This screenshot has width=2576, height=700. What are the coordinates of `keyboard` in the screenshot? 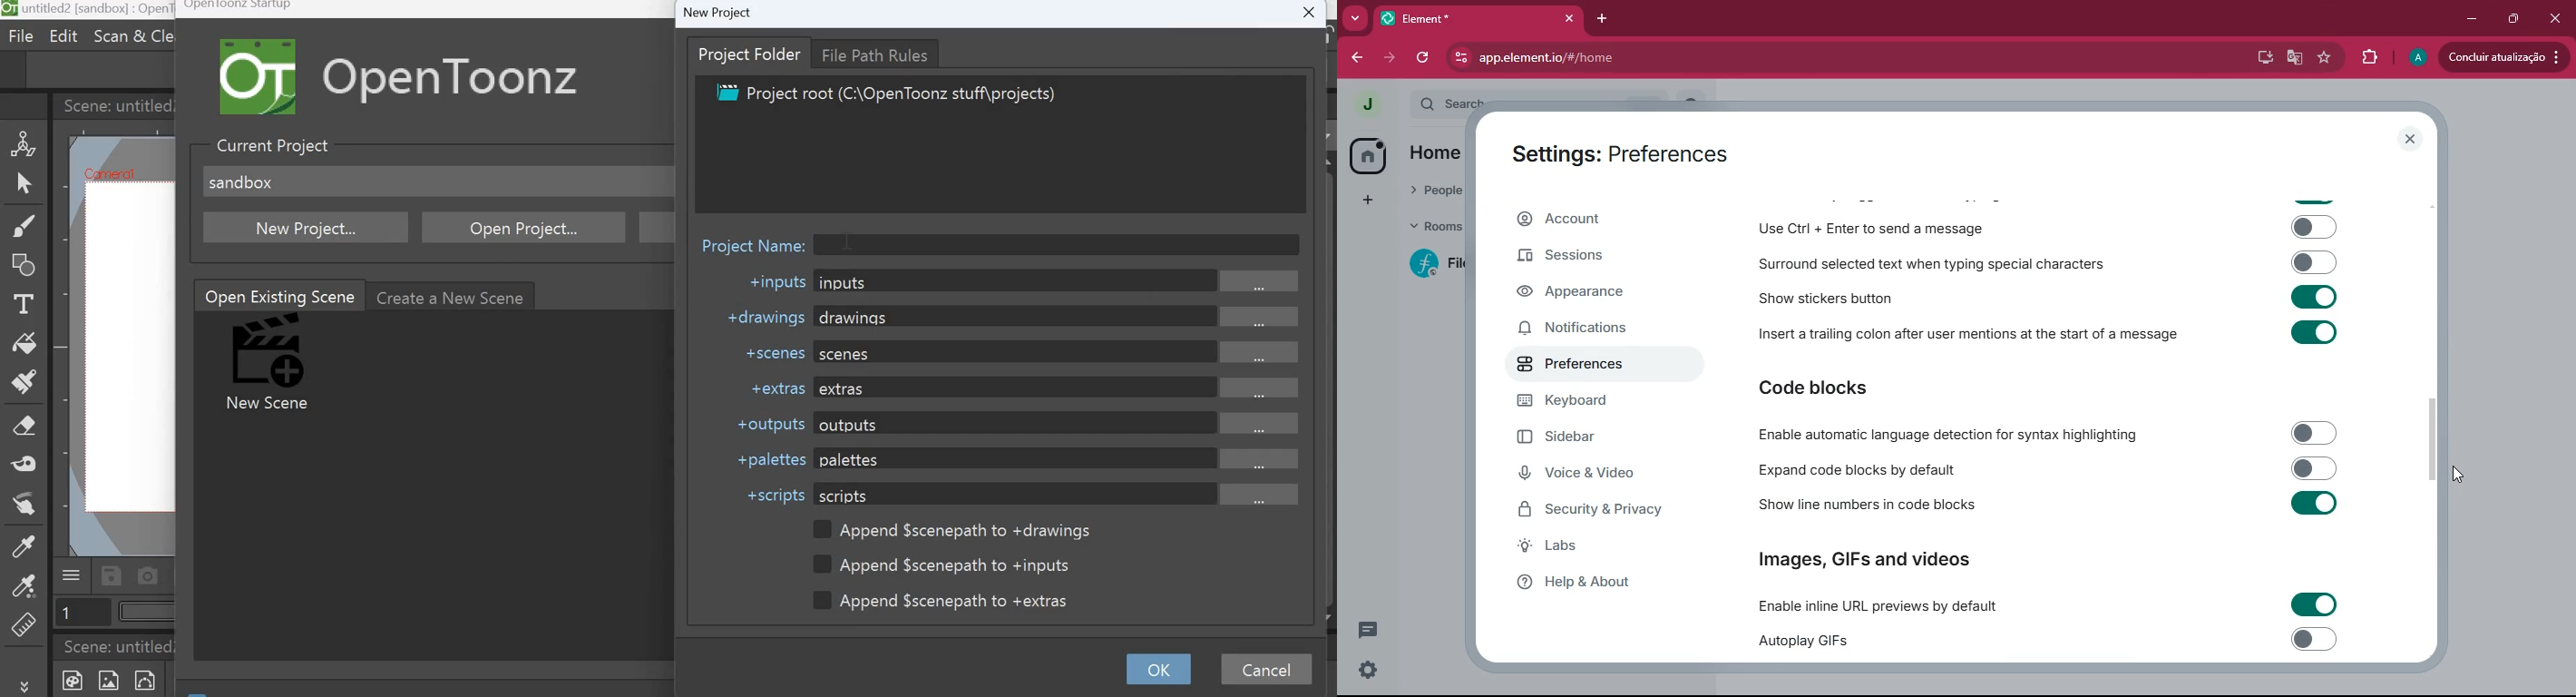 It's located at (1588, 401).